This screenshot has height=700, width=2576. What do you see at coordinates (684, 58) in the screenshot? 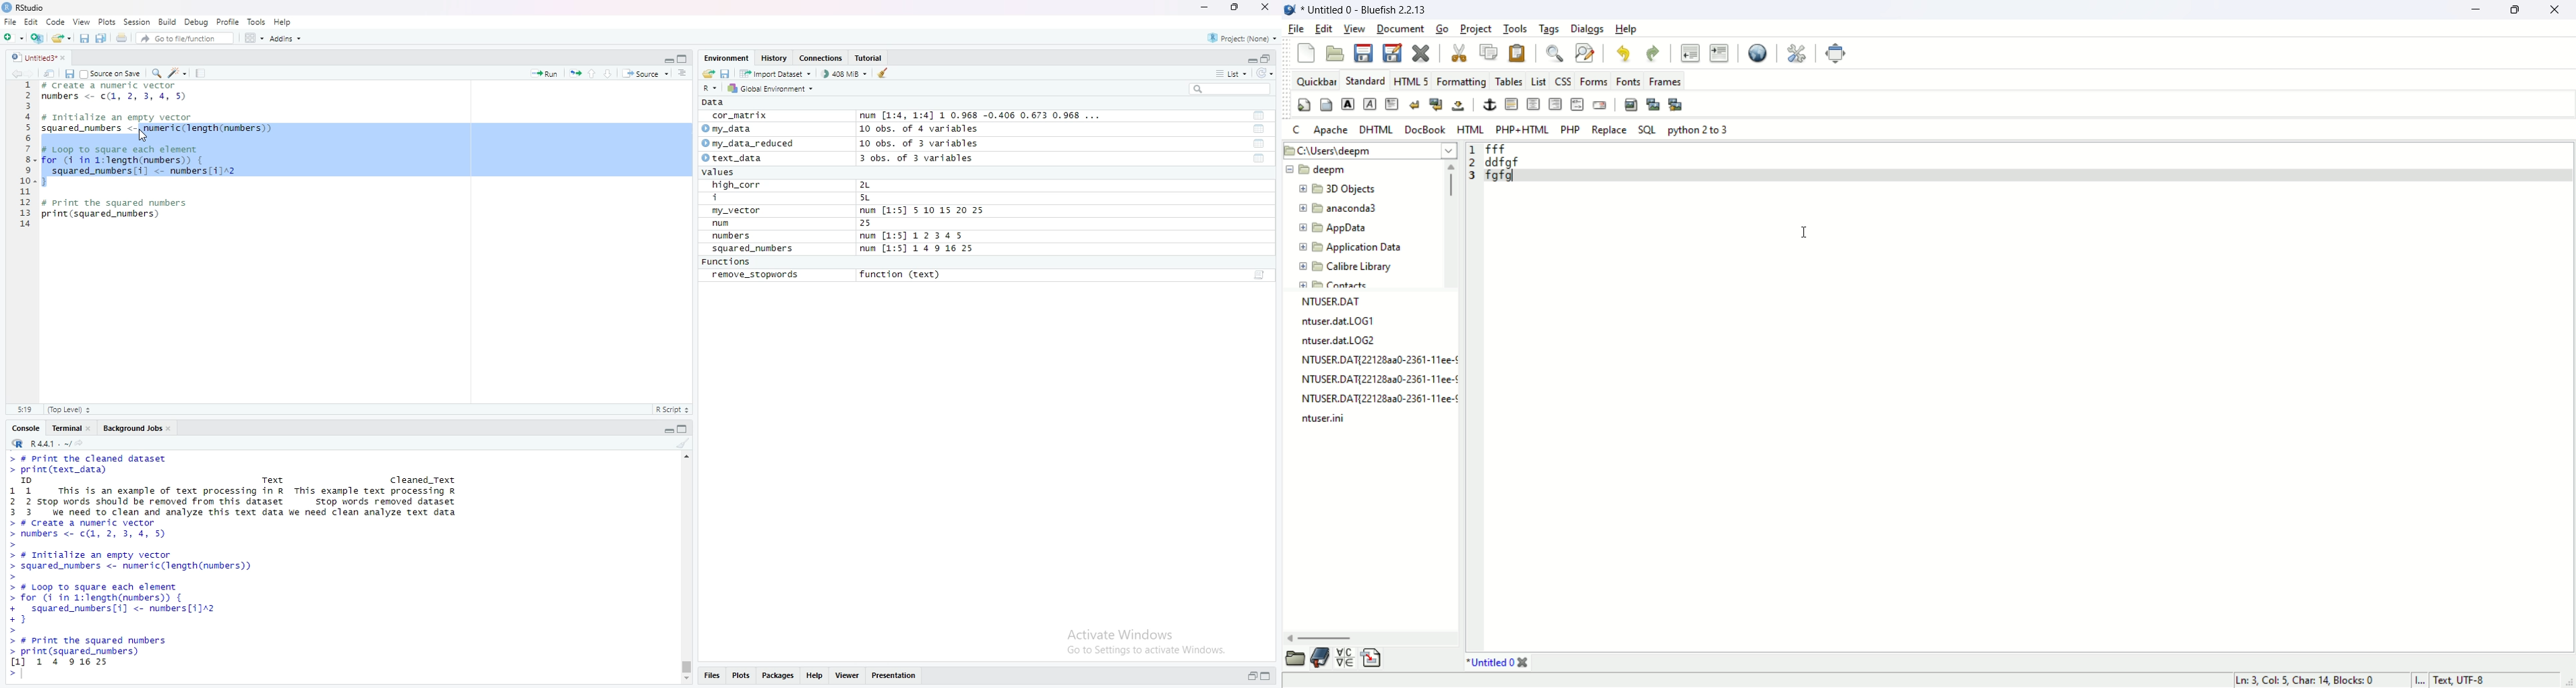
I see `maximize` at bounding box center [684, 58].